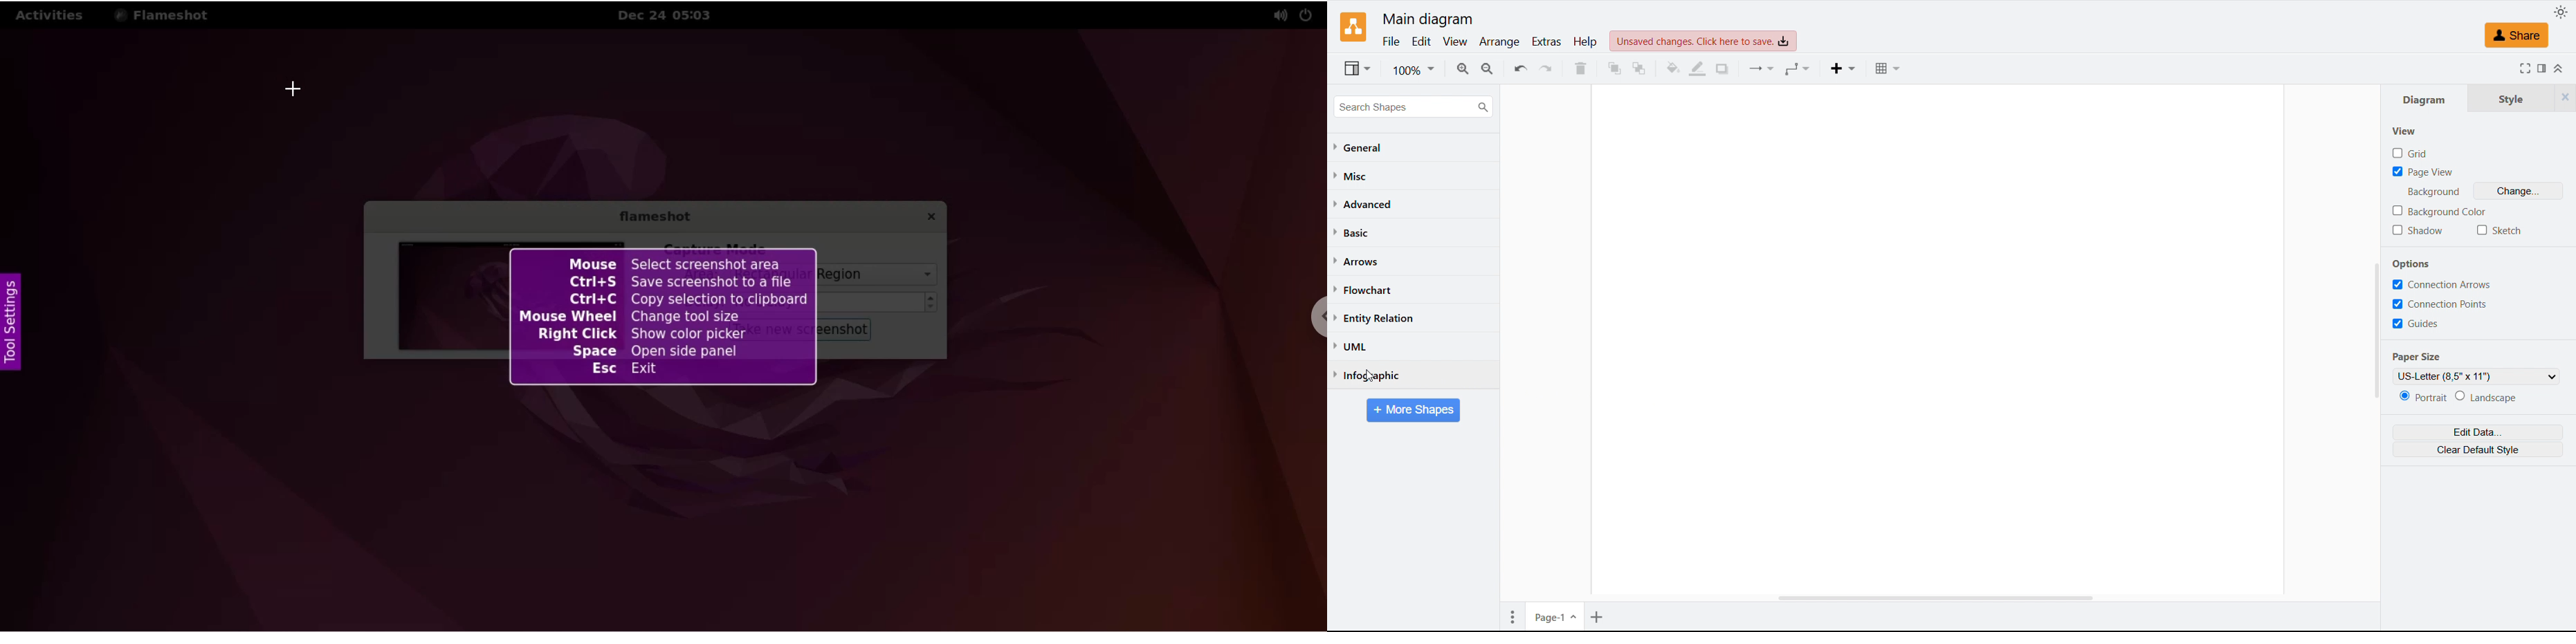 Image resolution: width=2576 pixels, height=644 pixels. What do you see at coordinates (2565, 98) in the screenshot?
I see `Close tabs ` at bounding box center [2565, 98].